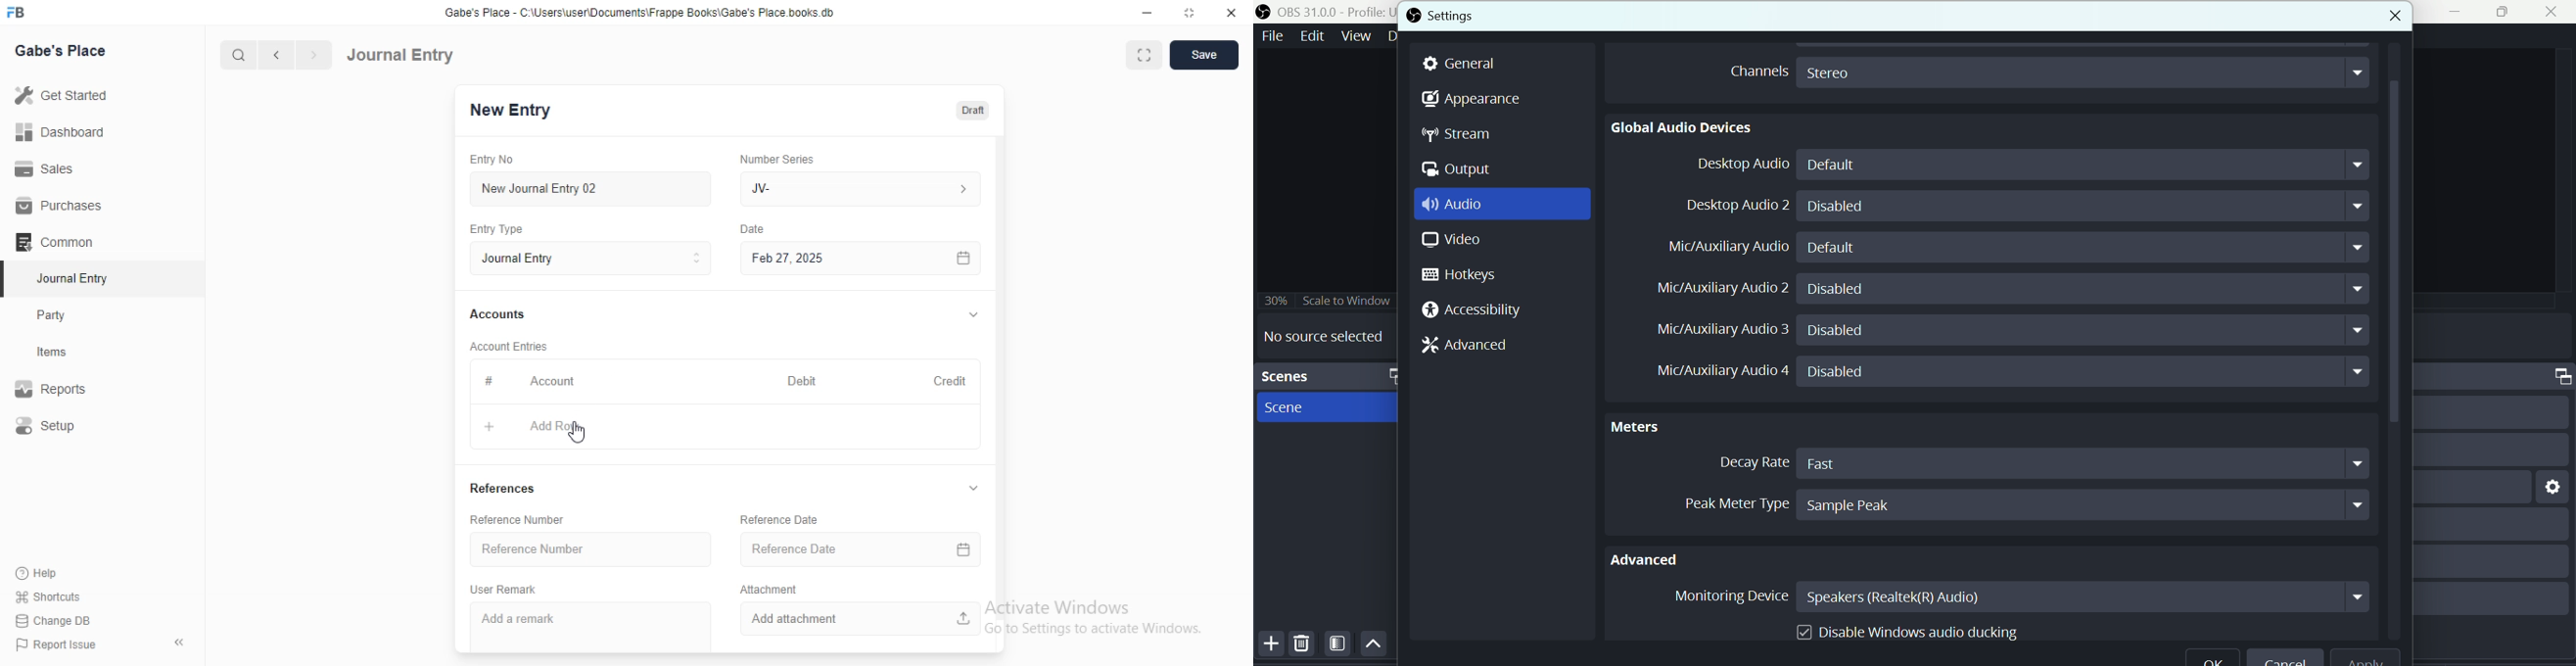  Describe the element at coordinates (2084, 596) in the screenshot. I see `Speakers Realtek R audio` at that location.